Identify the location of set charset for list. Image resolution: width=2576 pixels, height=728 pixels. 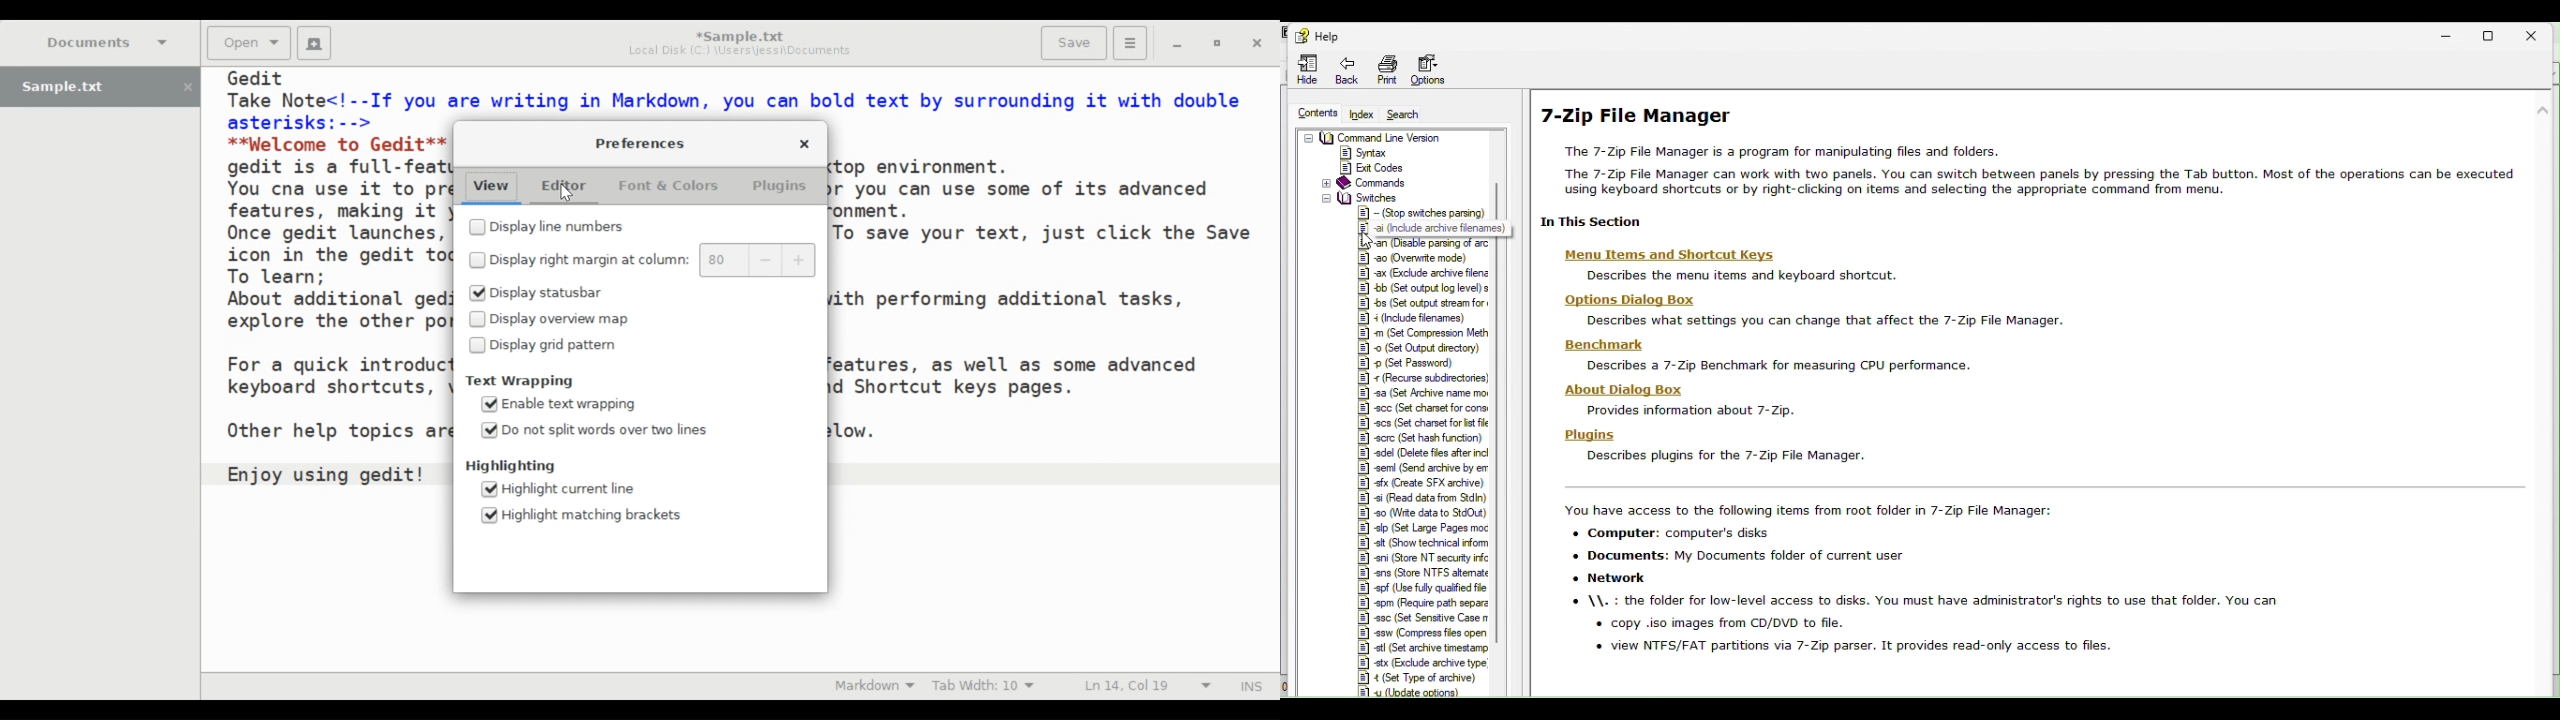
(1424, 422).